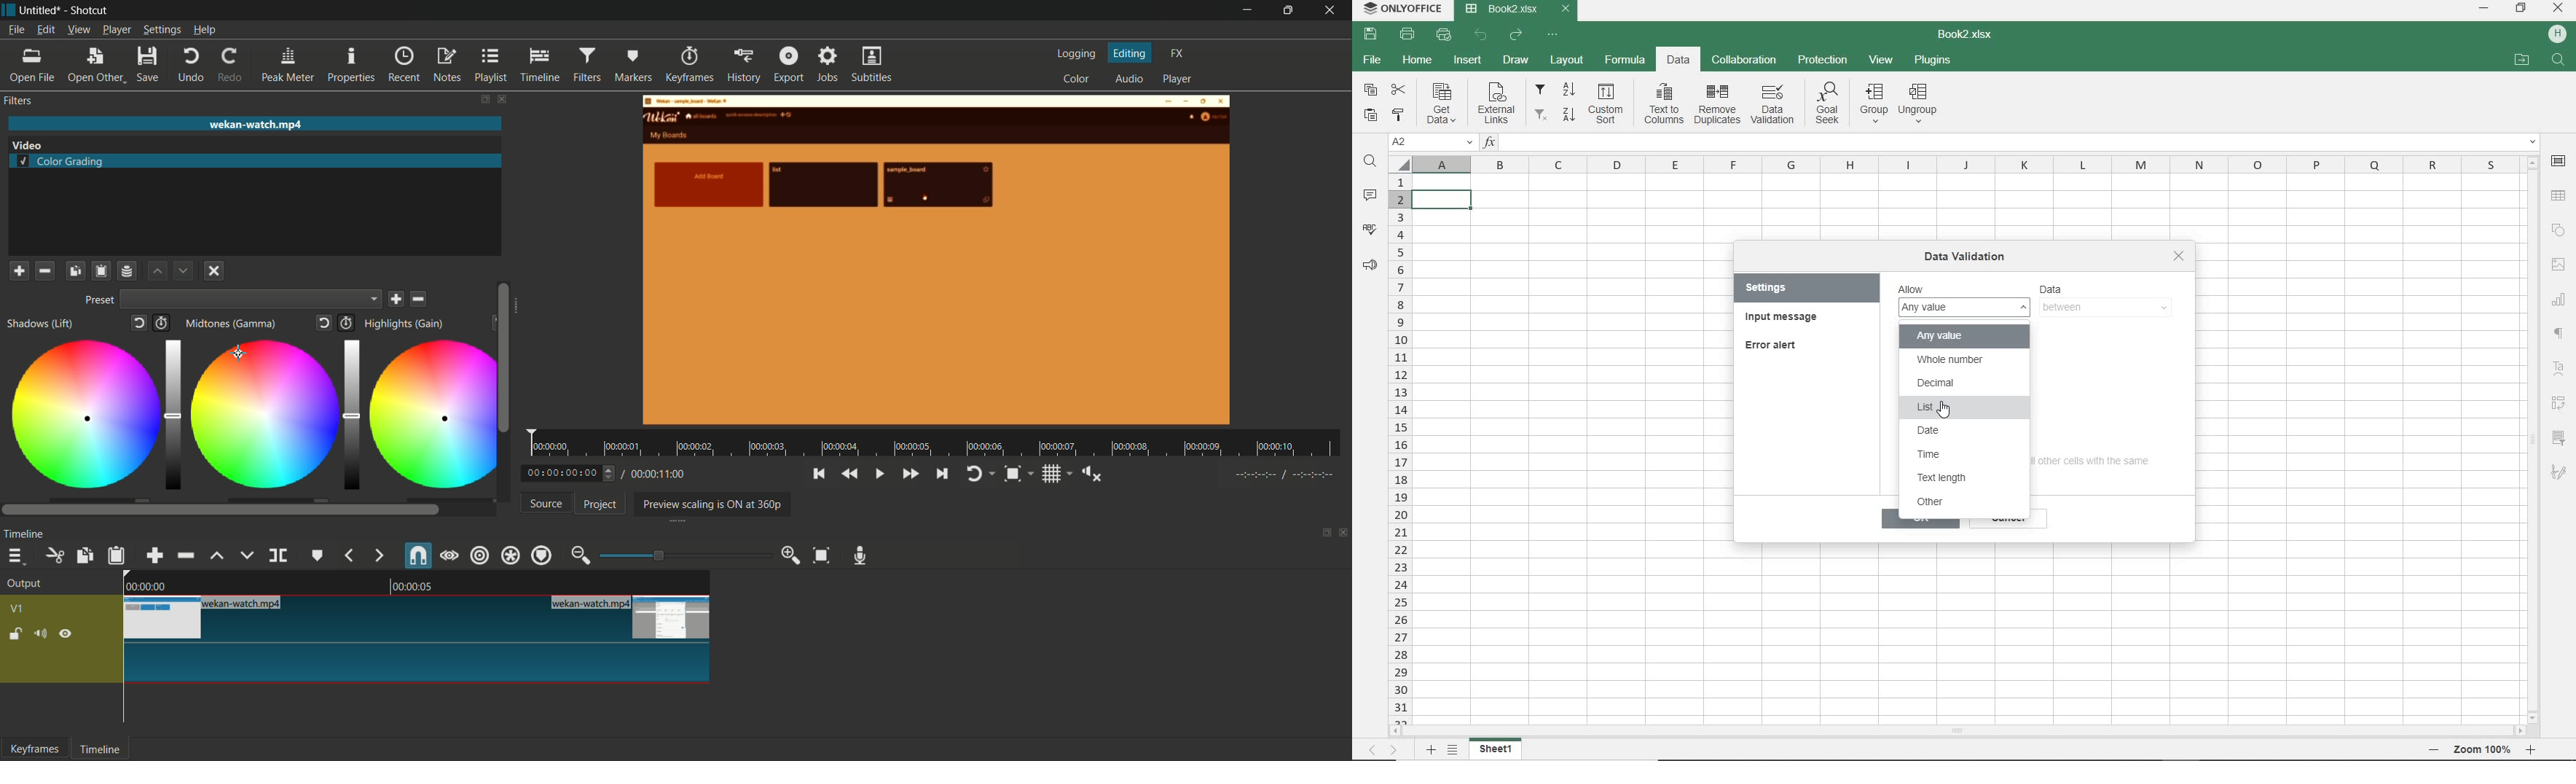 The image size is (2576, 784). I want to click on view menu, so click(79, 30).